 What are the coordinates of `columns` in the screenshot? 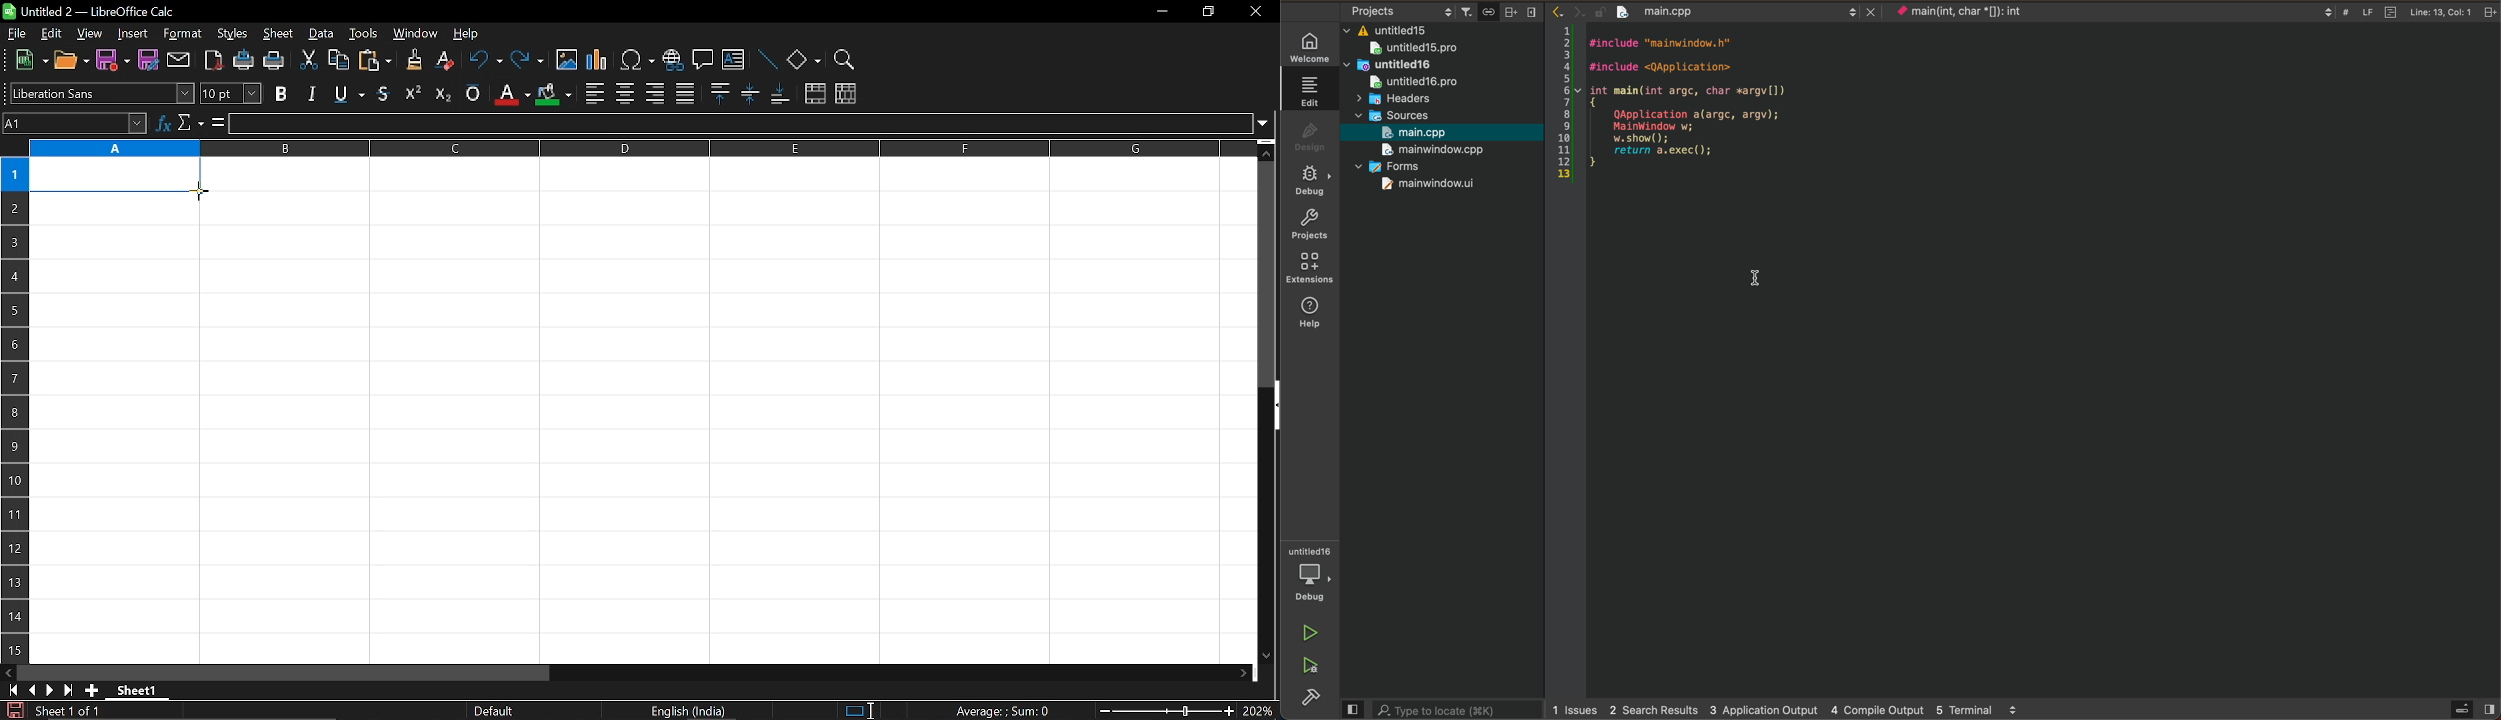 It's located at (640, 148).